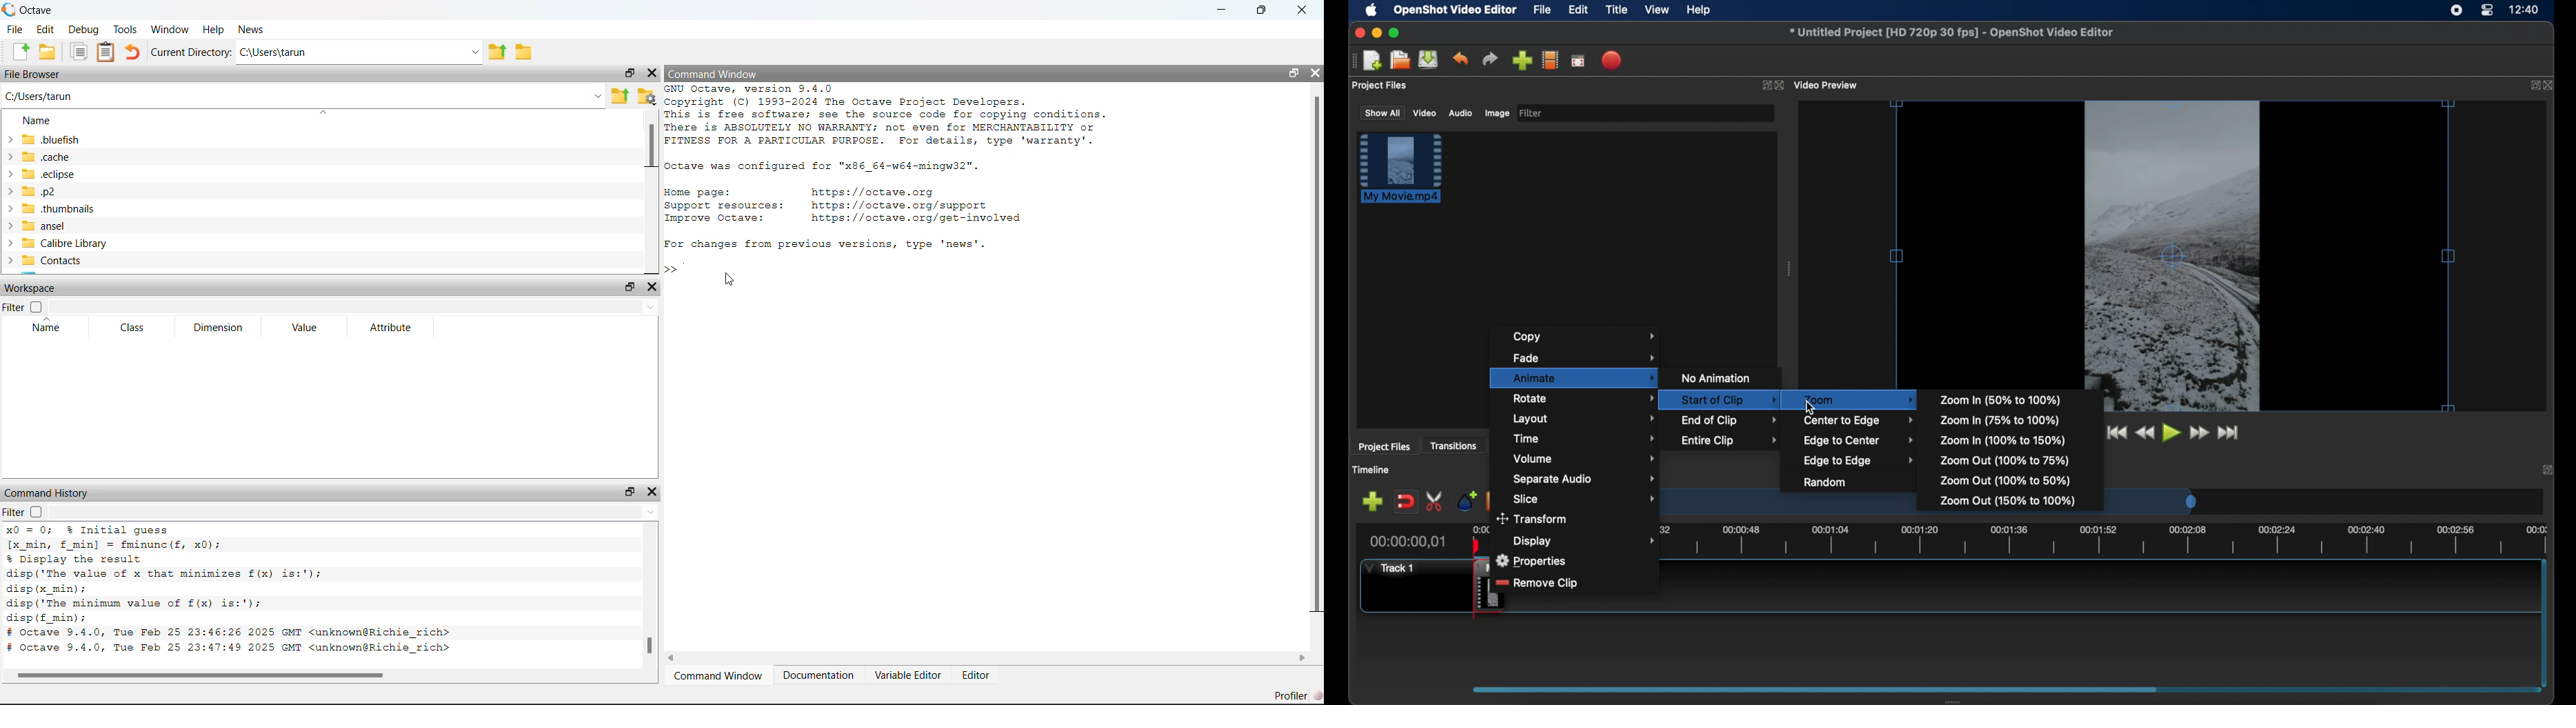  What do you see at coordinates (52, 491) in the screenshot?
I see `Command History` at bounding box center [52, 491].